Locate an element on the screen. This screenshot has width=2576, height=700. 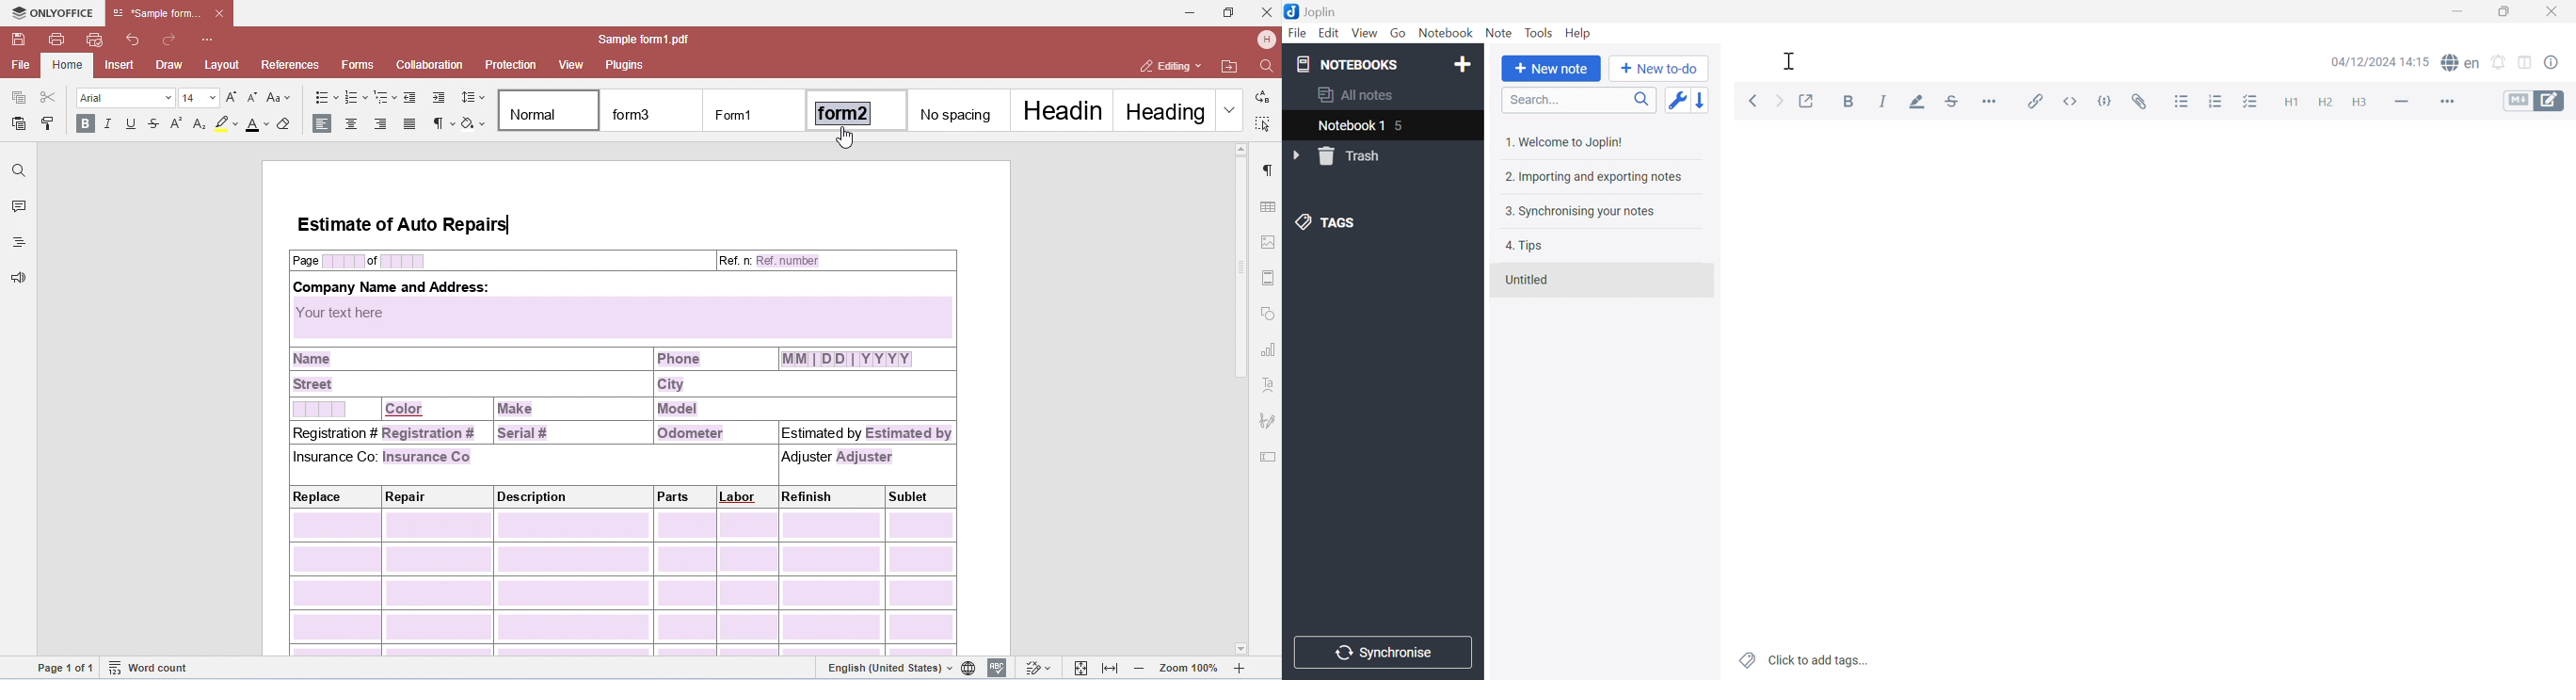
Heading 3 is located at coordinates (2358, 103).